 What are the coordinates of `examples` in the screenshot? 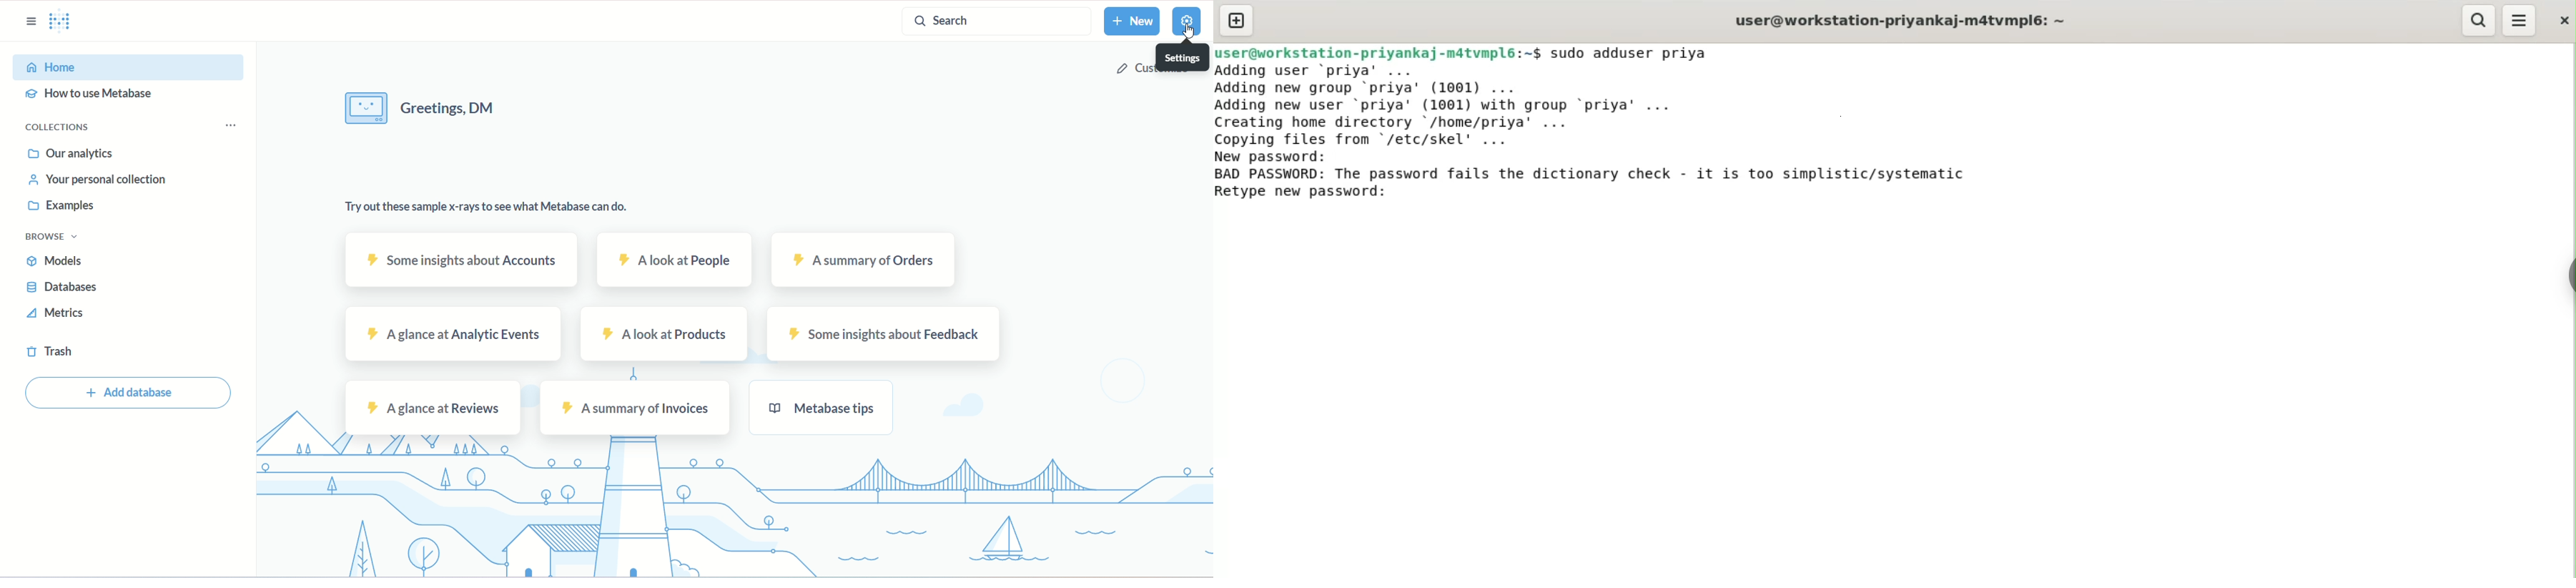 It's located at (65, 208).